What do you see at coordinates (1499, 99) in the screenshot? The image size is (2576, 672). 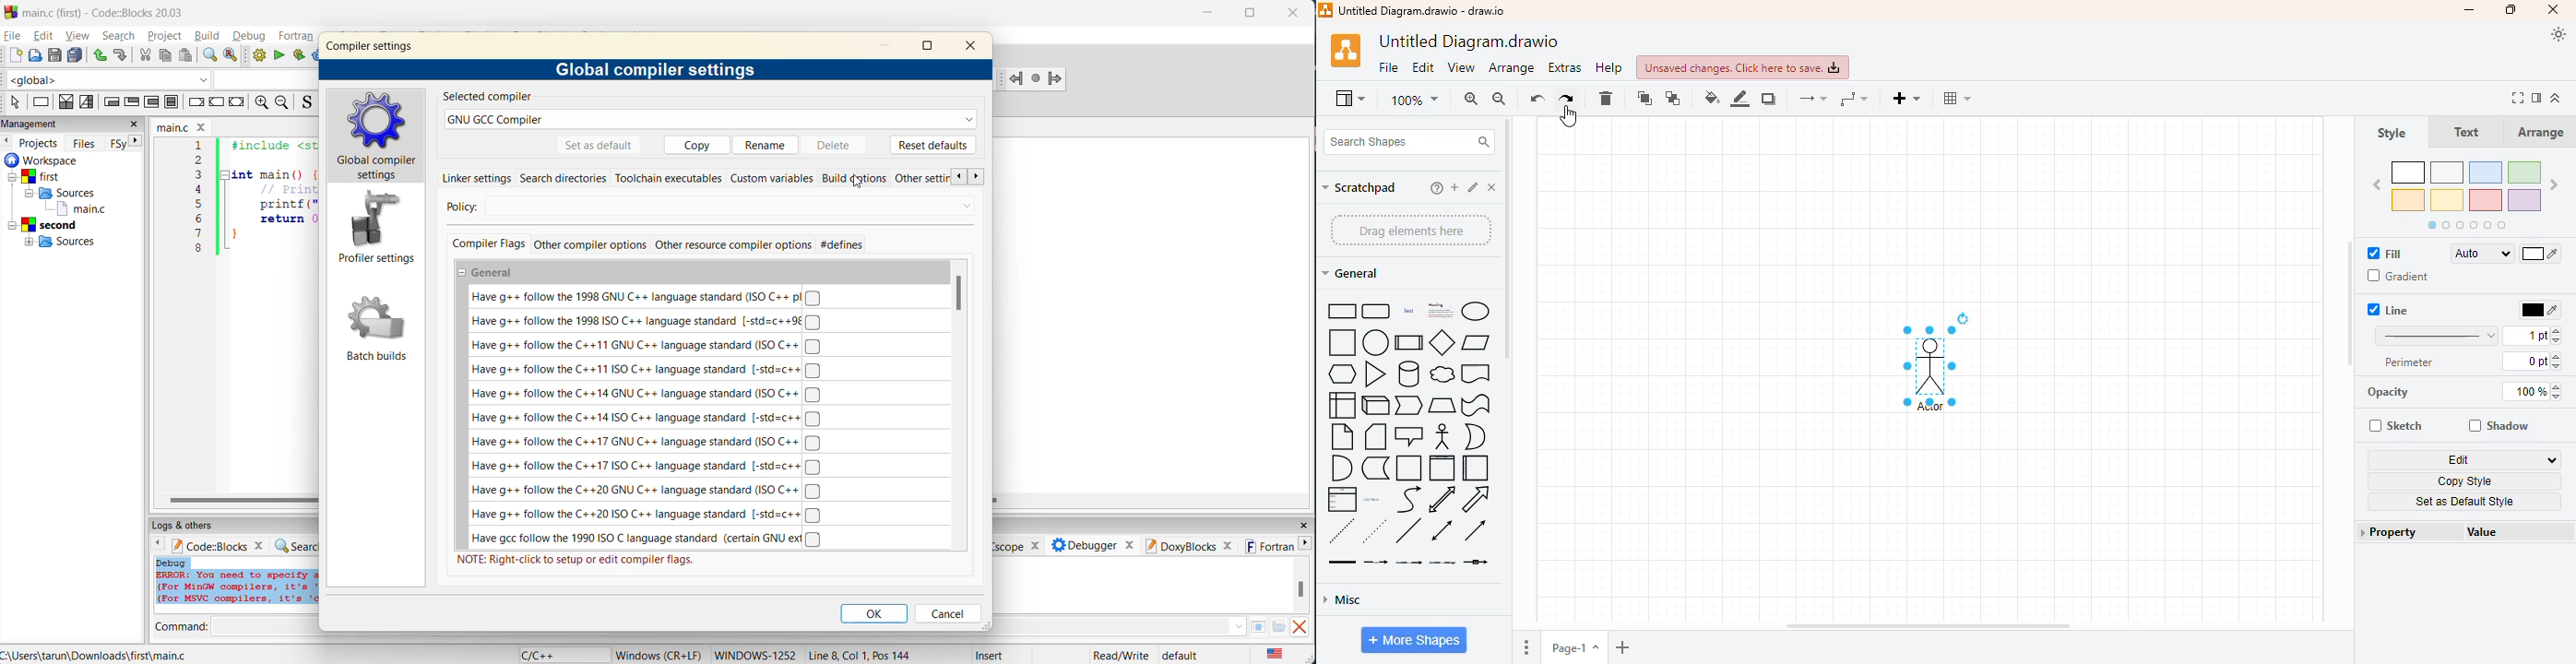 I see `zoom out` at bounding box center [1499, 99].